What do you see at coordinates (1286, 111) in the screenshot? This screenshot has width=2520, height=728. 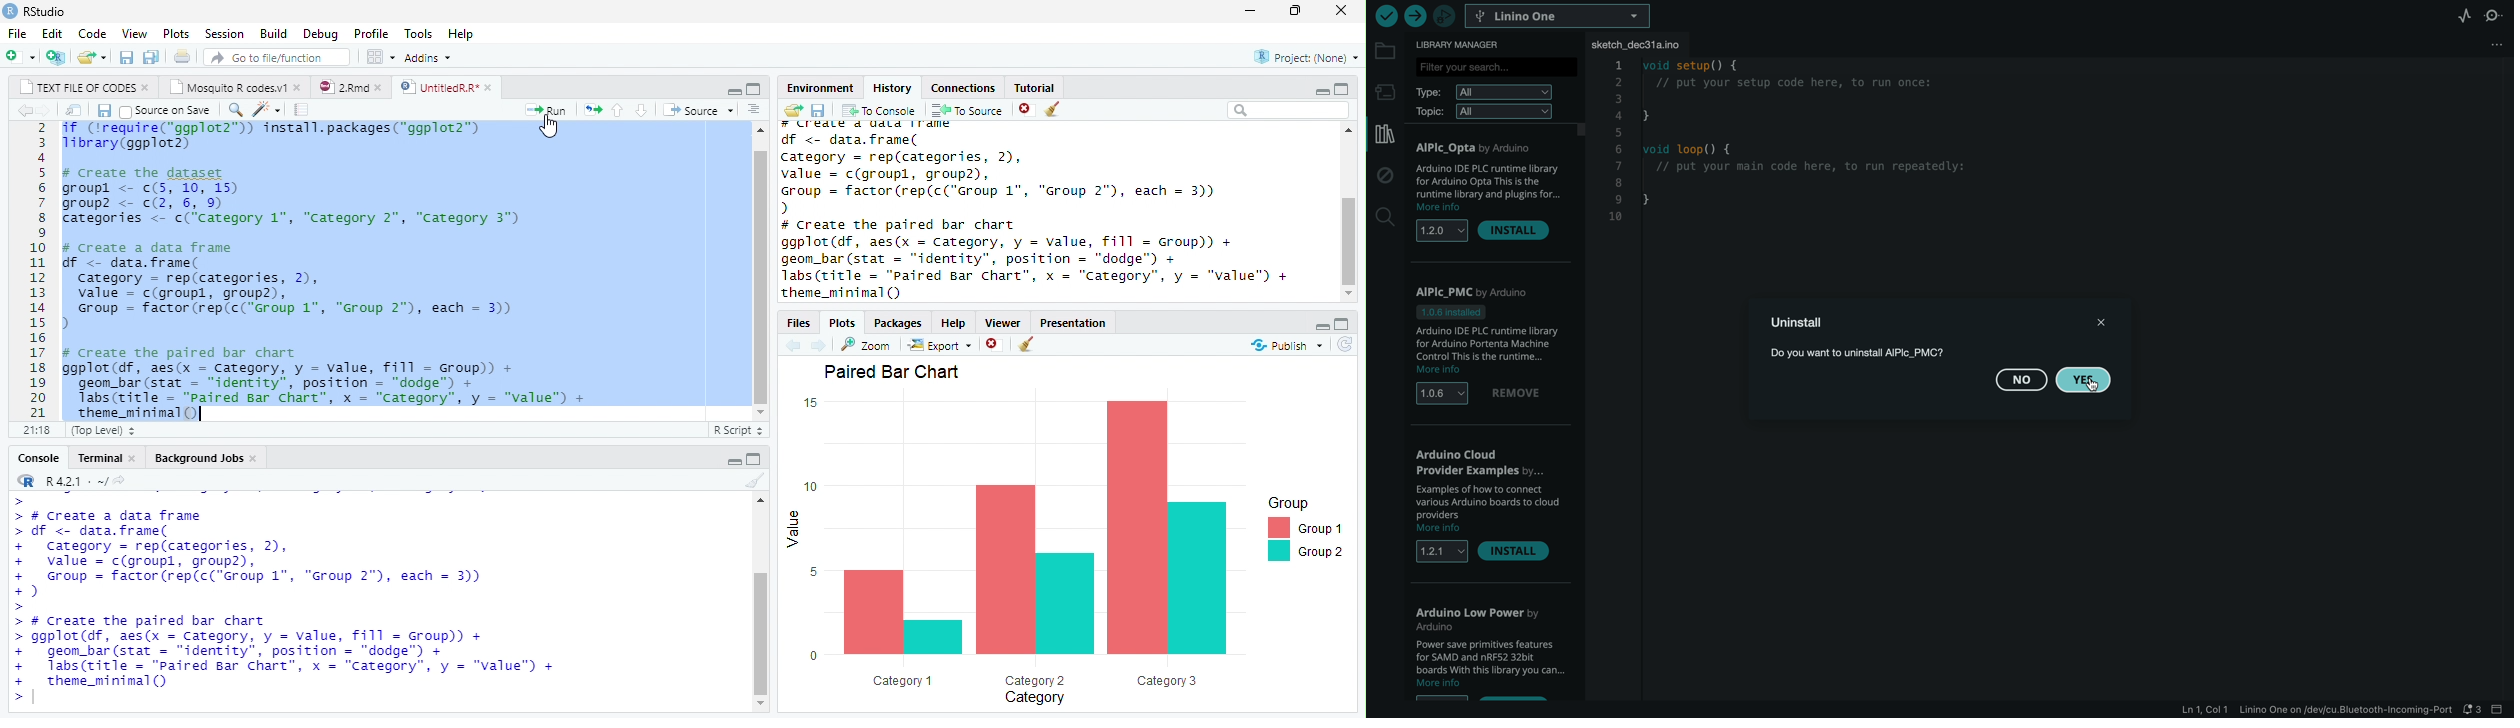 I see `search` at bounding box center [1286, 111].